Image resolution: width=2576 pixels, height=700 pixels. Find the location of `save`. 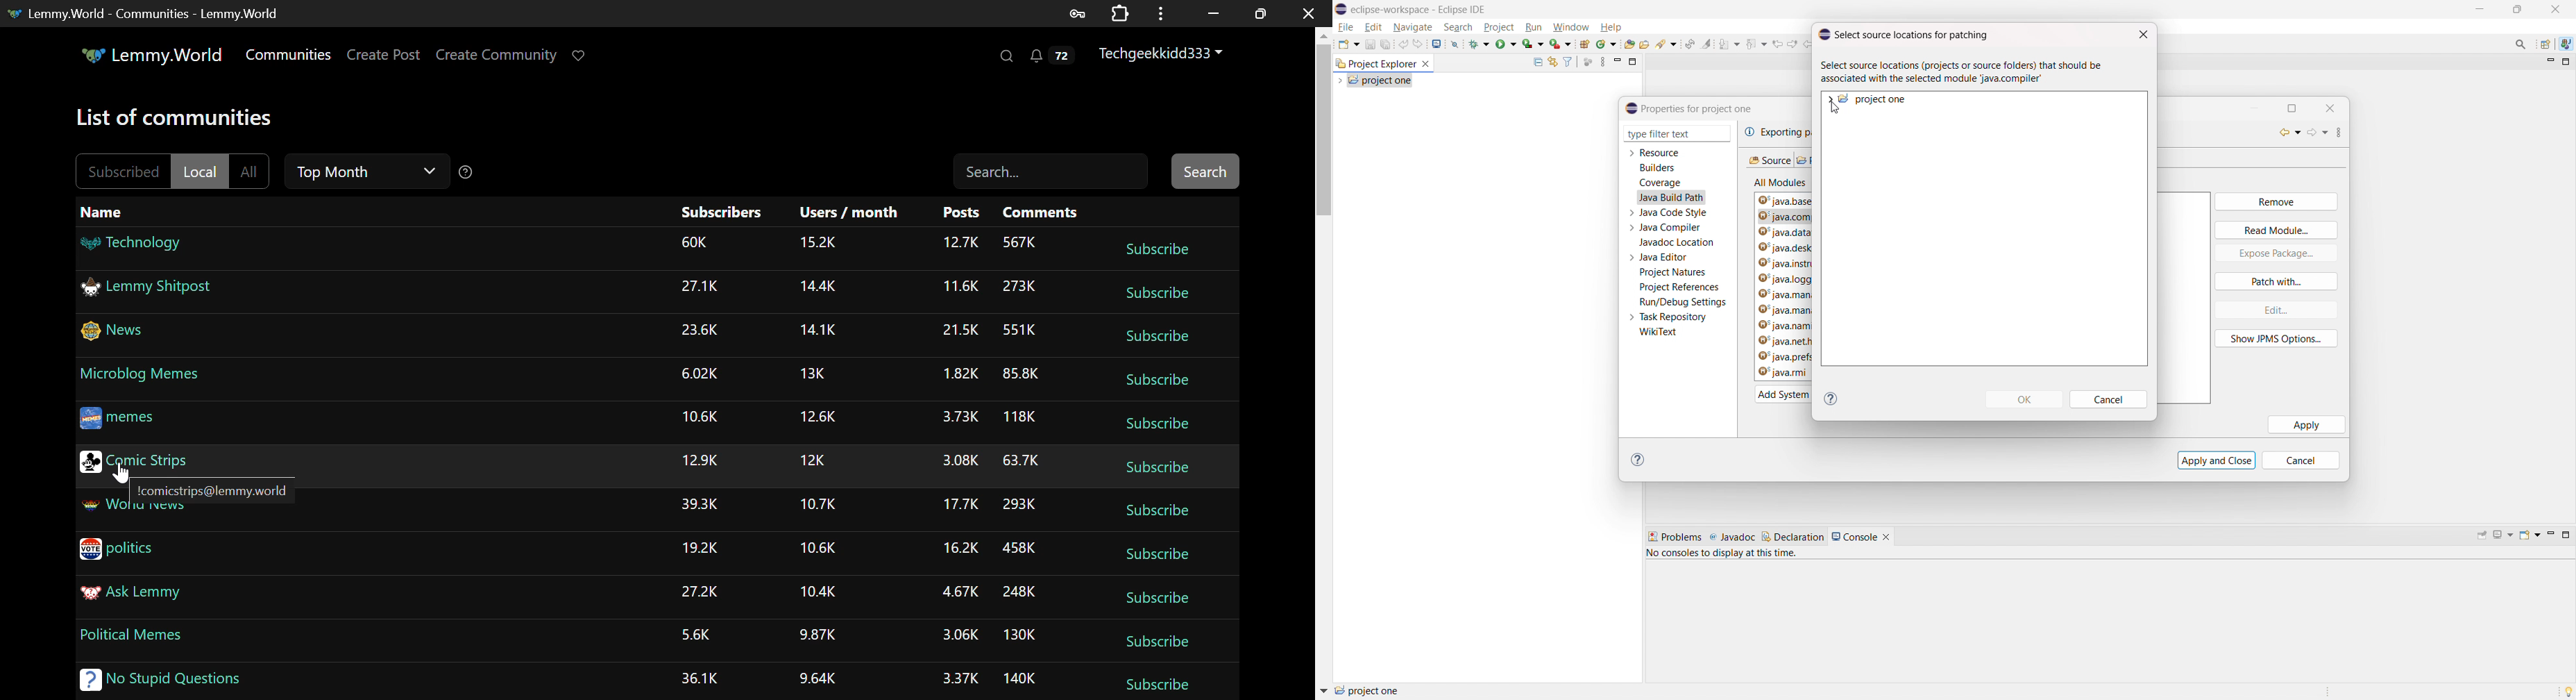

save is located at coordinates (1370, 44).